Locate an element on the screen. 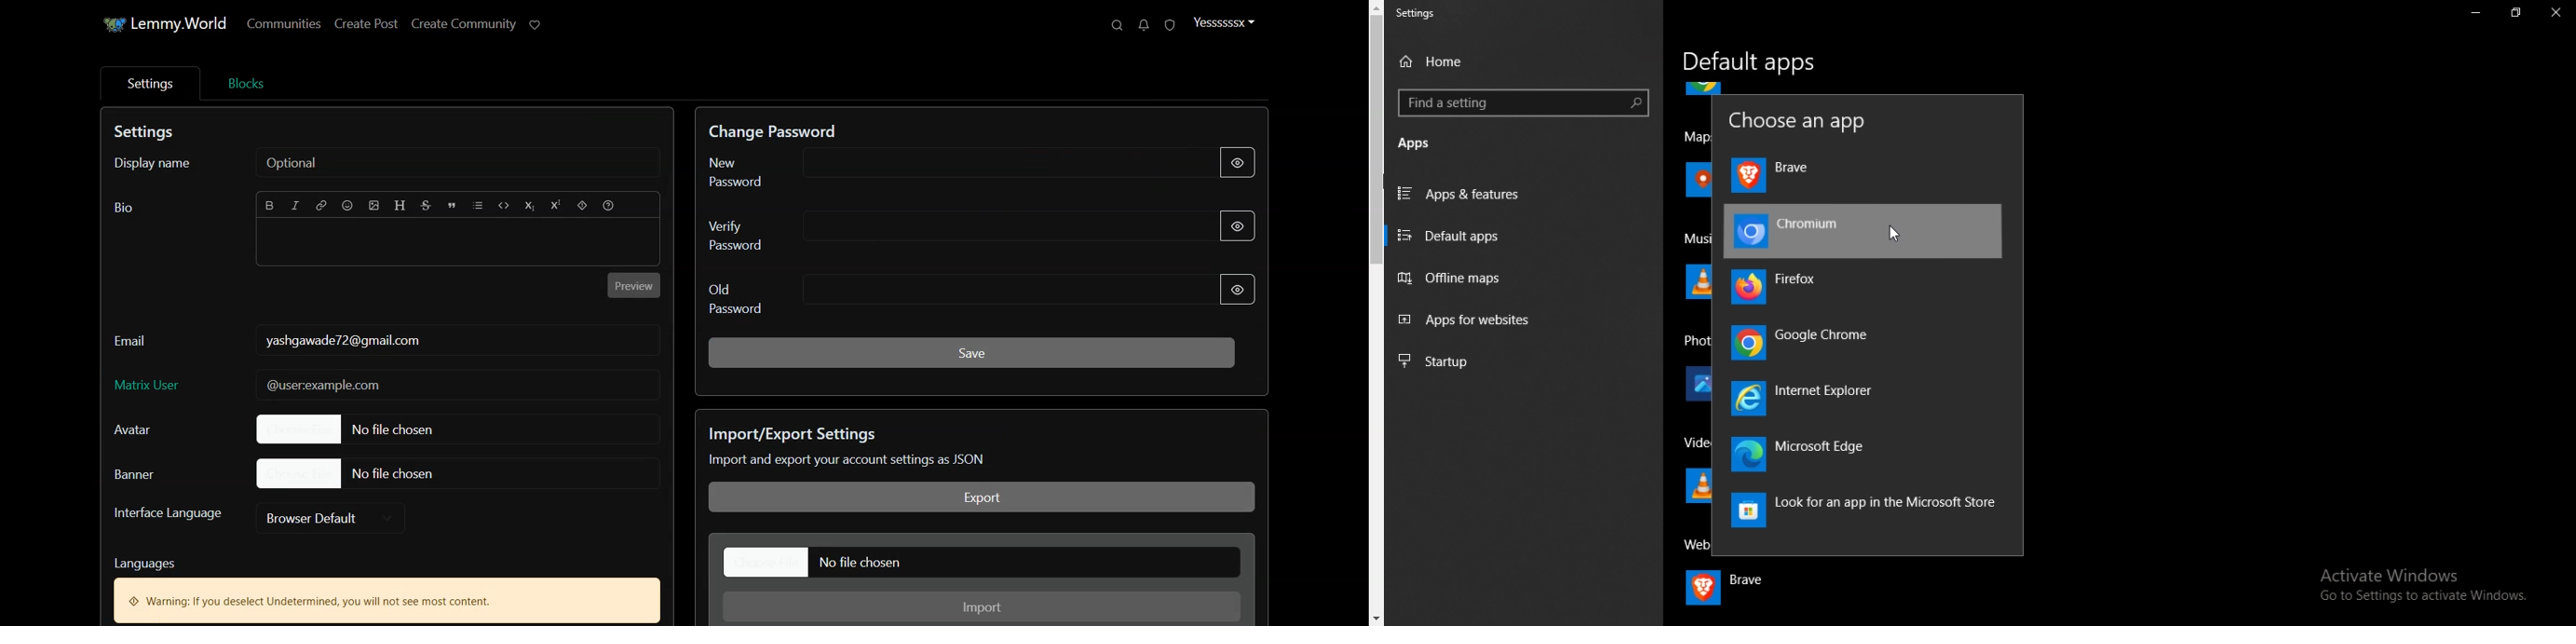 The image size is (2576, 644). Interface Language is located at coordinates (164, 513).